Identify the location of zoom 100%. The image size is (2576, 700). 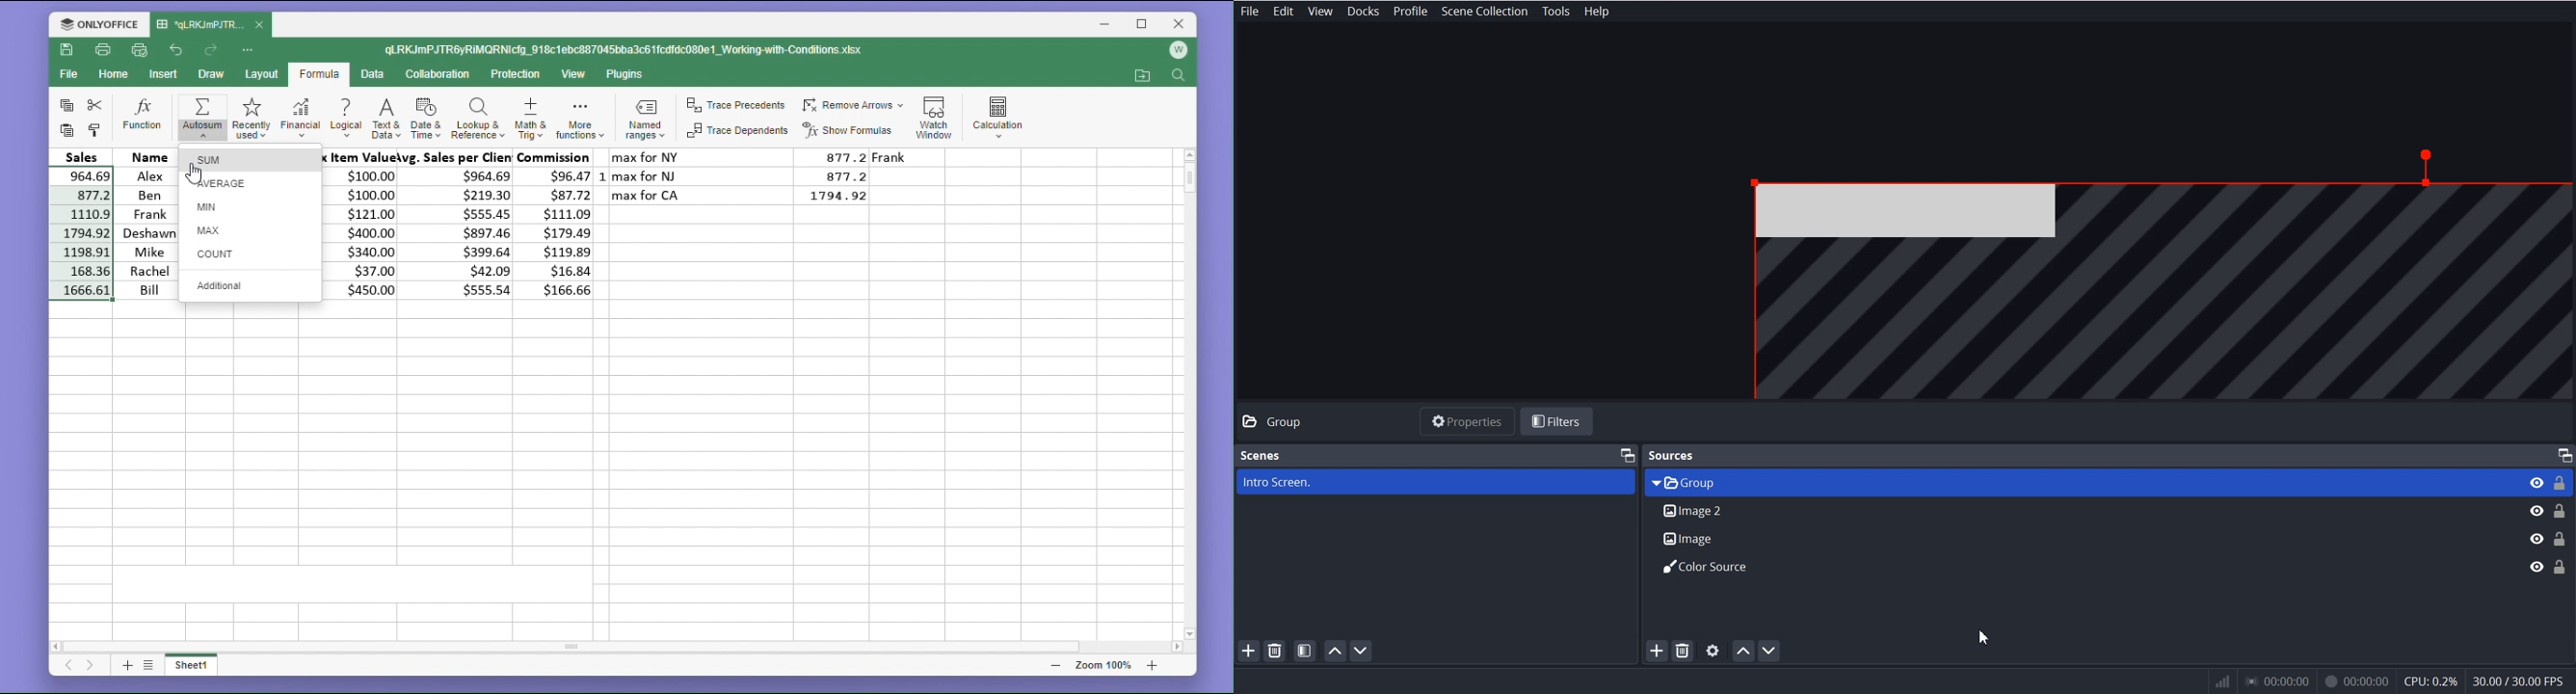
(1100, 665).